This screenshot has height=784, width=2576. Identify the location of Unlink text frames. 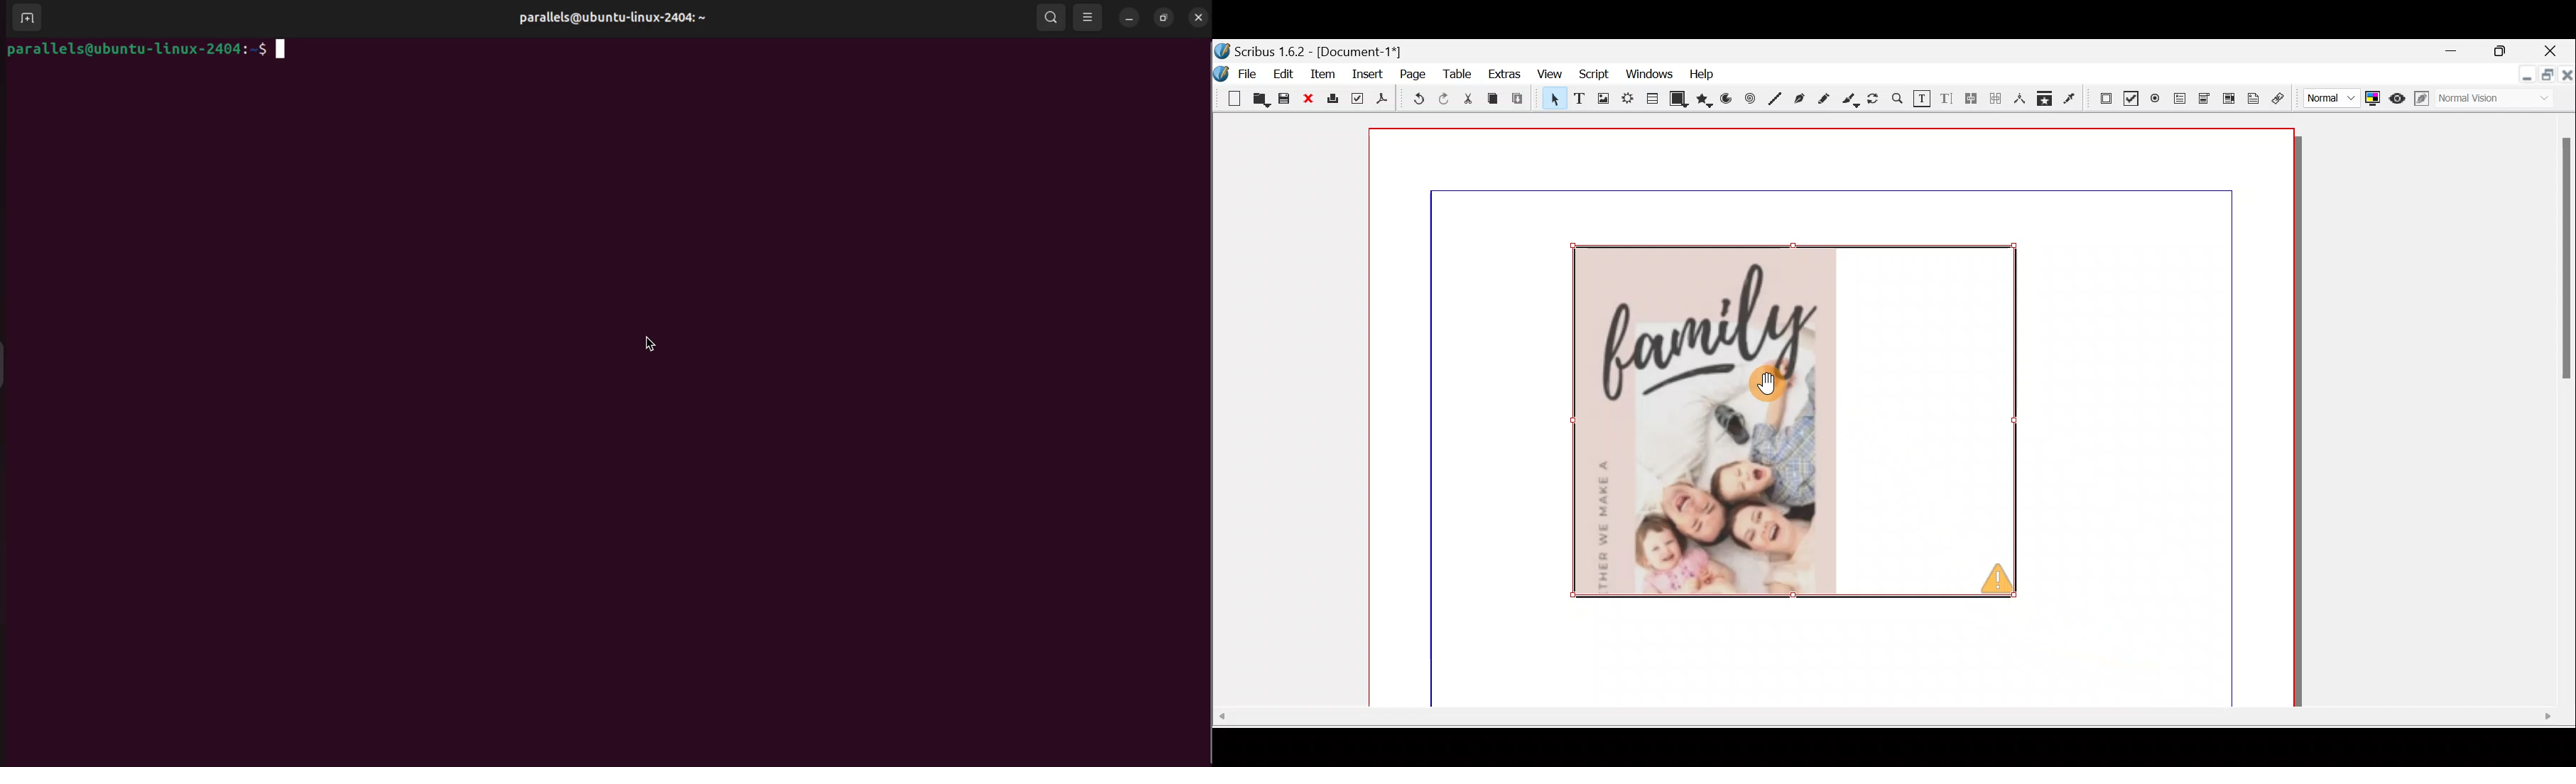
(1997, 97).